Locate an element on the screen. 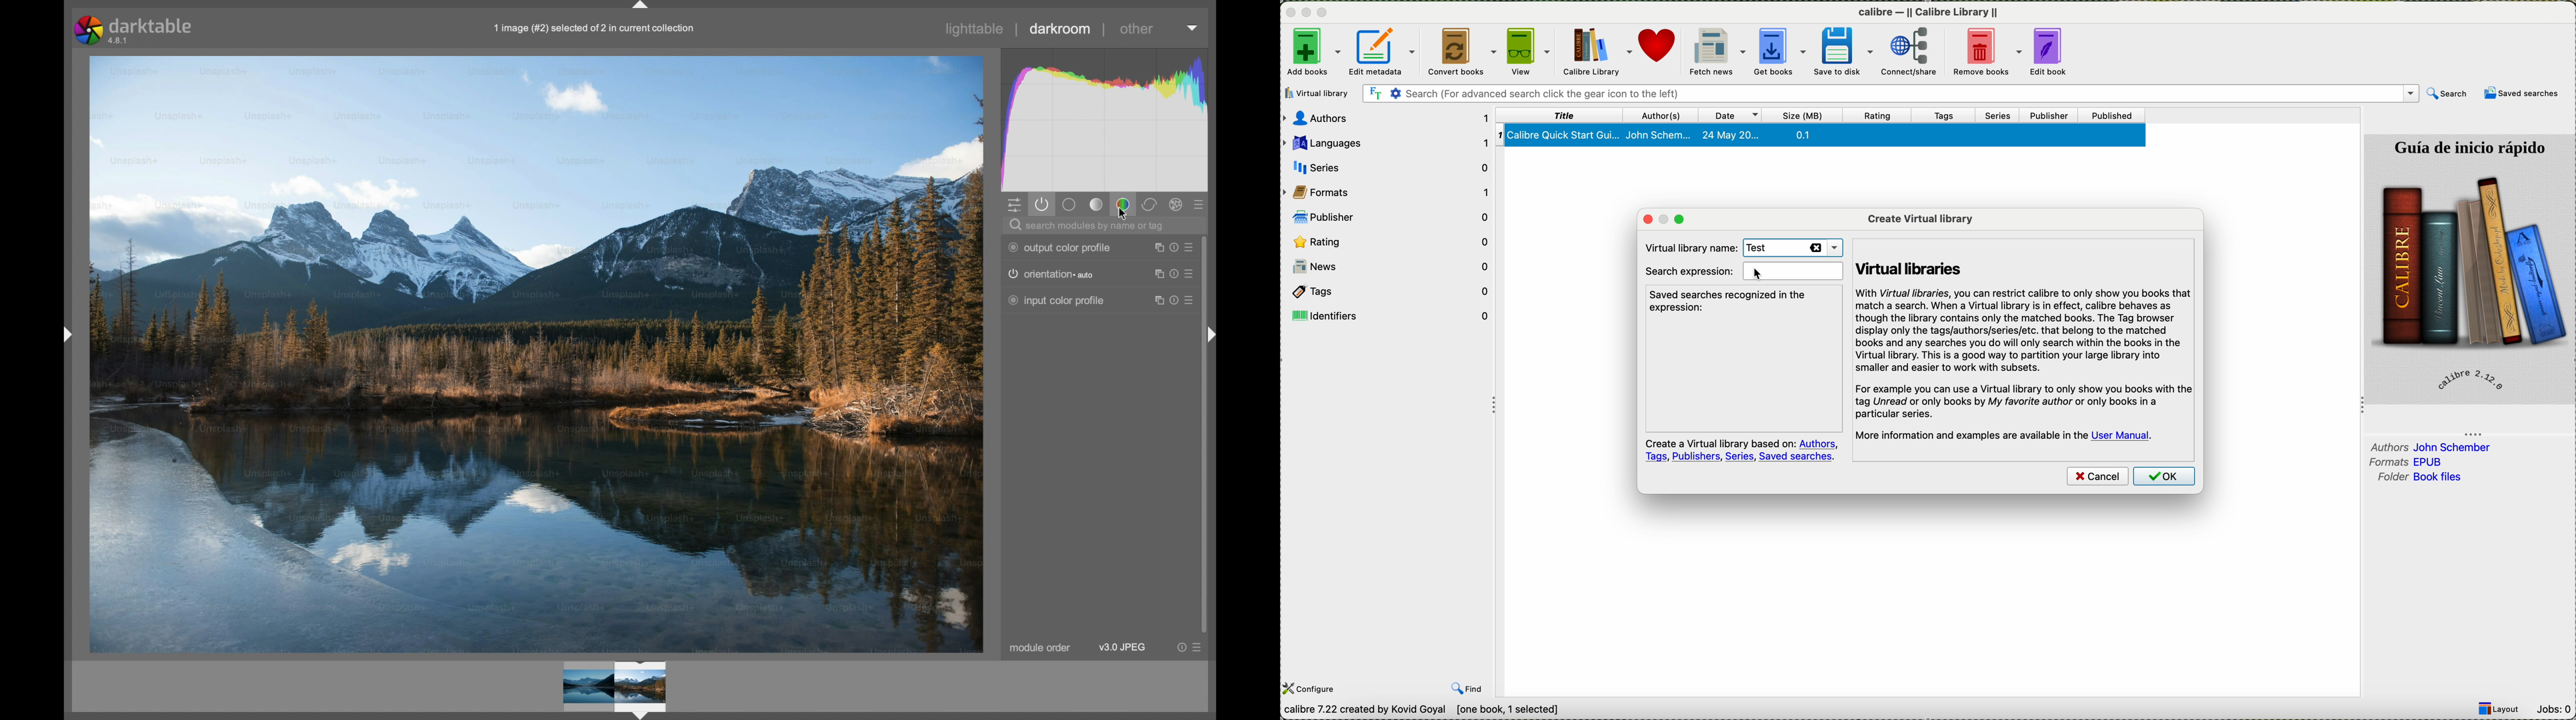 The height and width of the screenshot is (728, 2576). calibre quick start guide preview is located at coordinates (2469, 268).